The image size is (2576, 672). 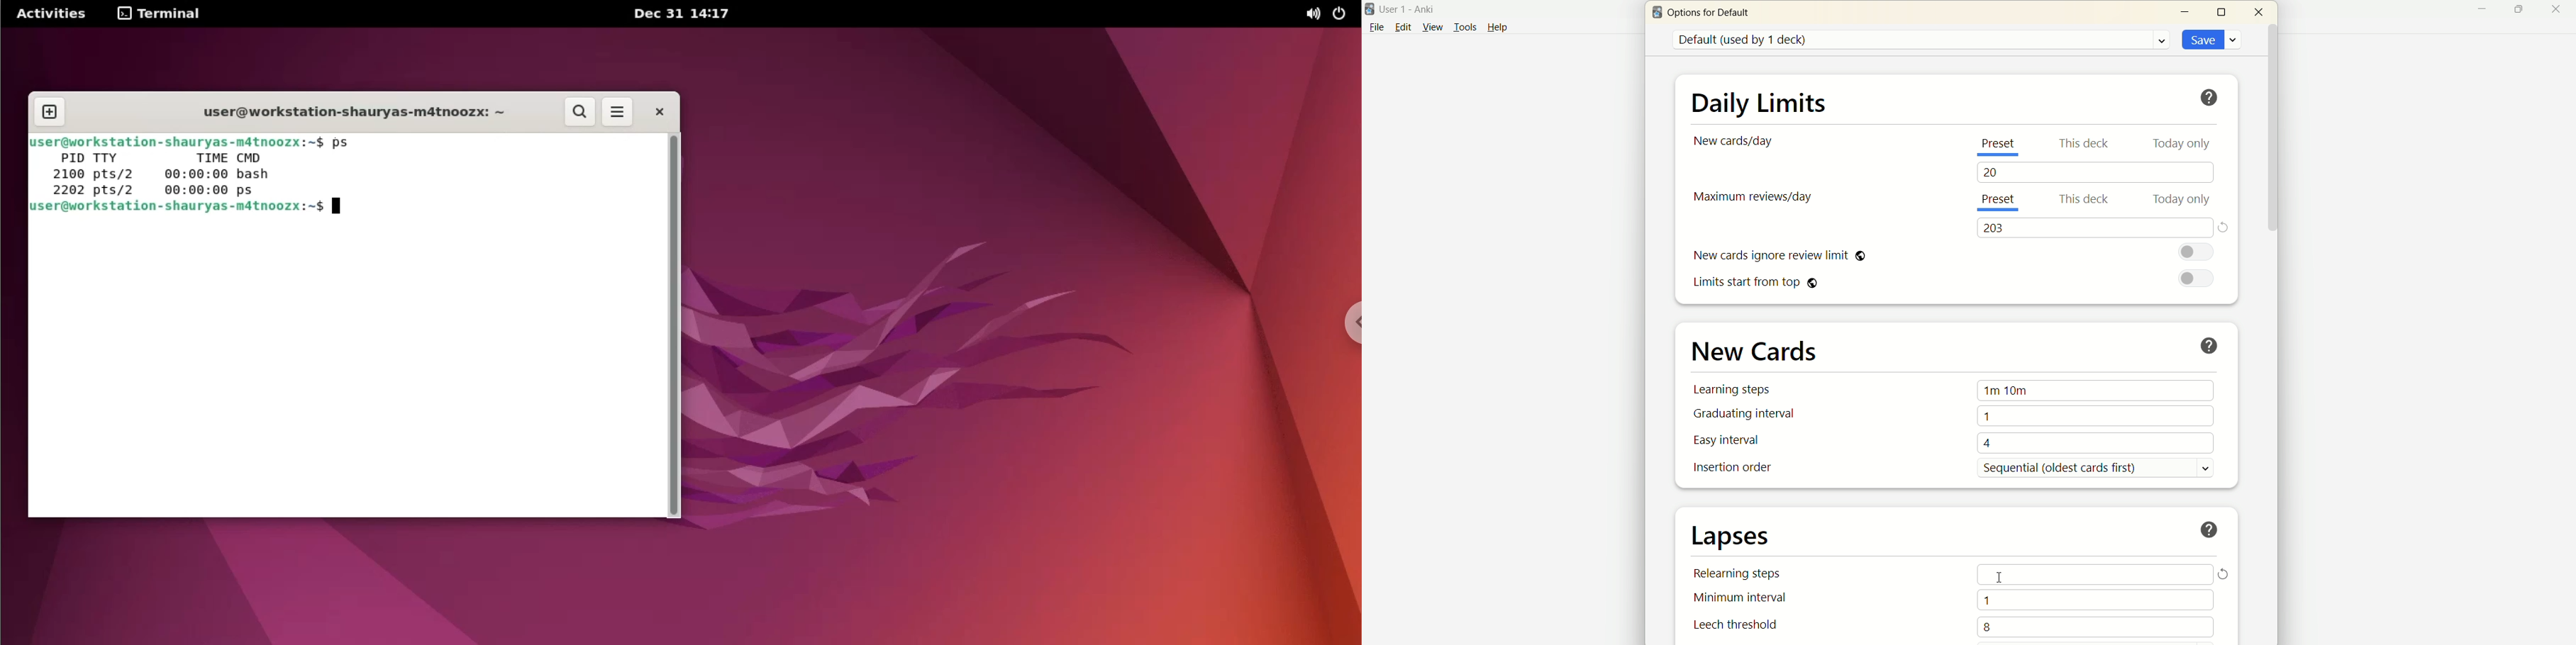 I want to click on 1m 10m, so click(x=2097, y=391).